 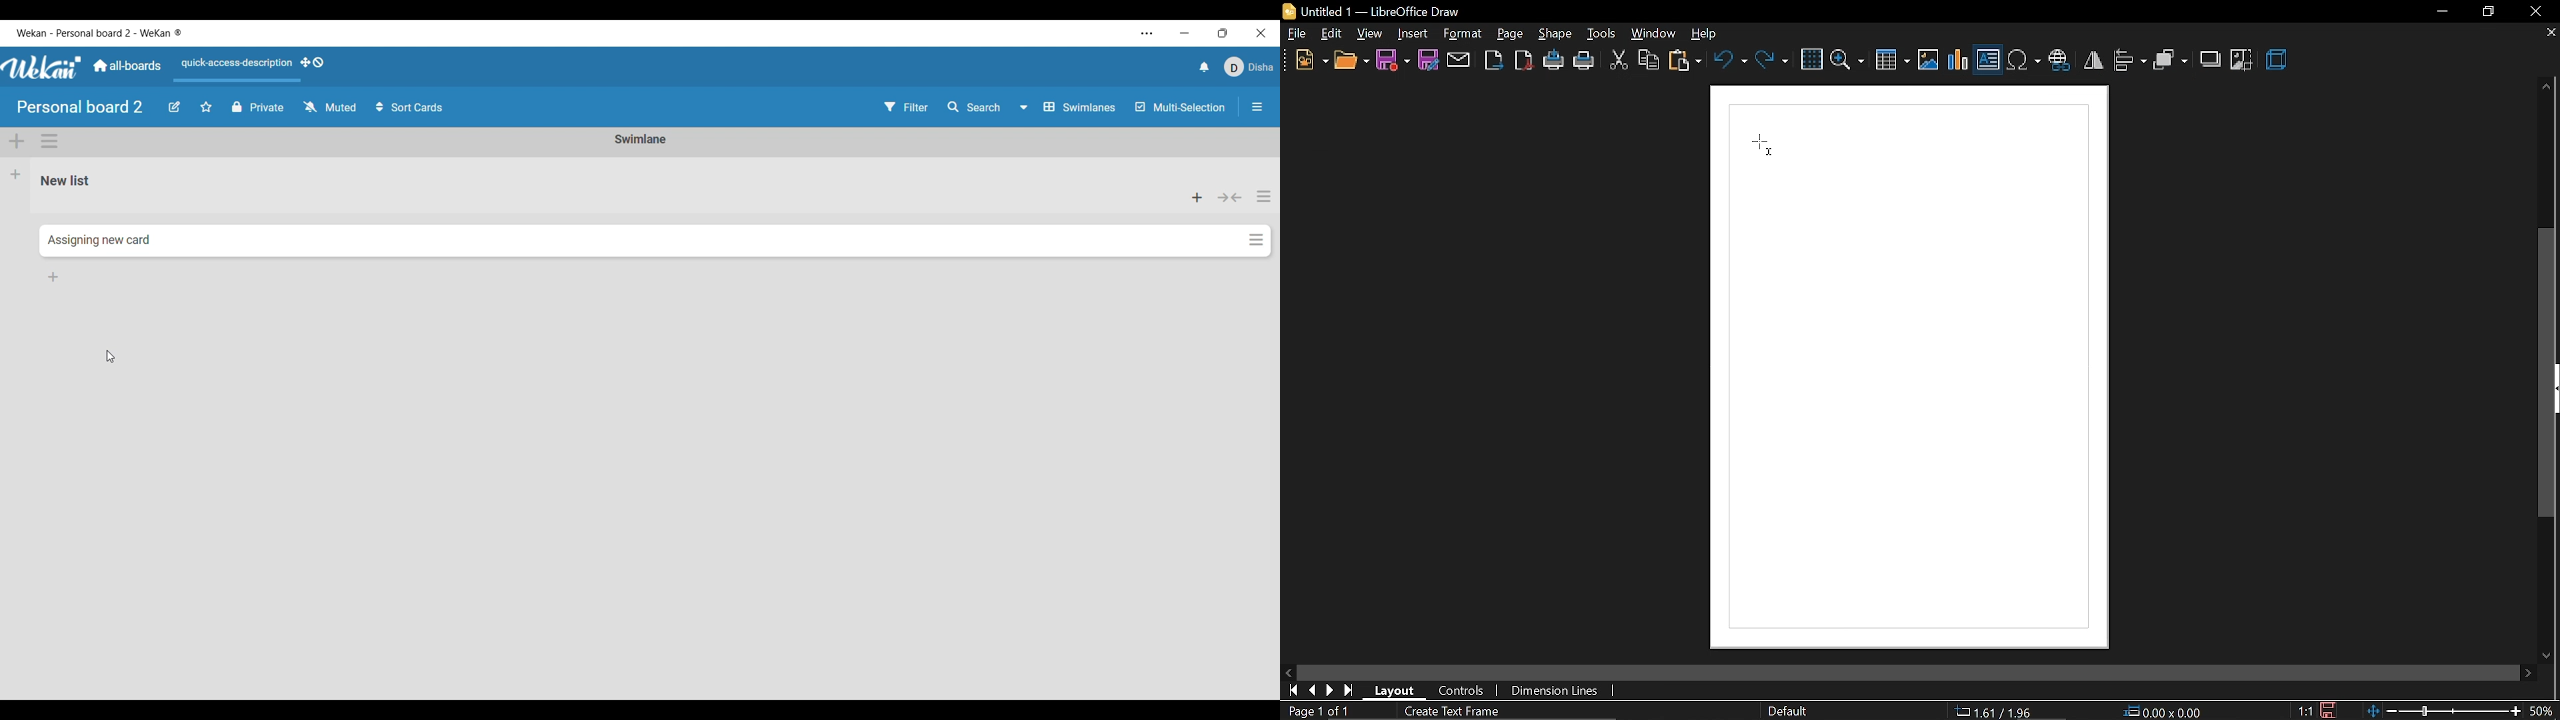 I want to click on print, so click(x=1585, y=63).